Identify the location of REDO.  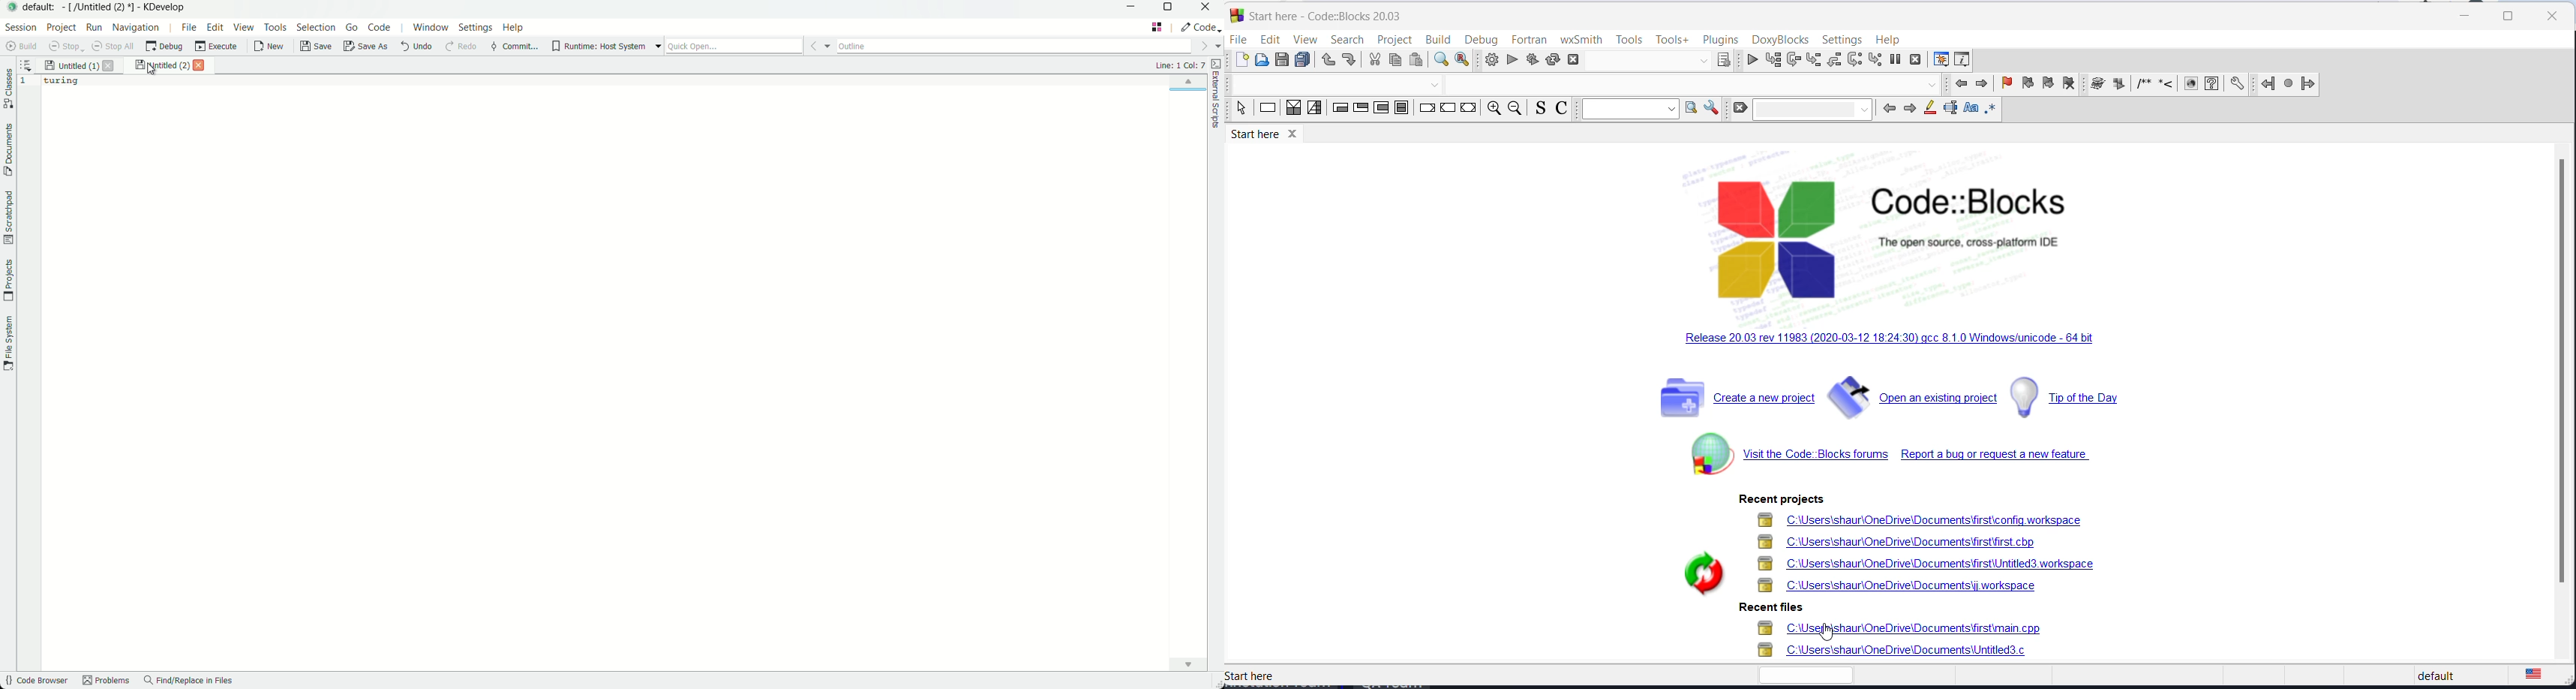
(1349, 59).